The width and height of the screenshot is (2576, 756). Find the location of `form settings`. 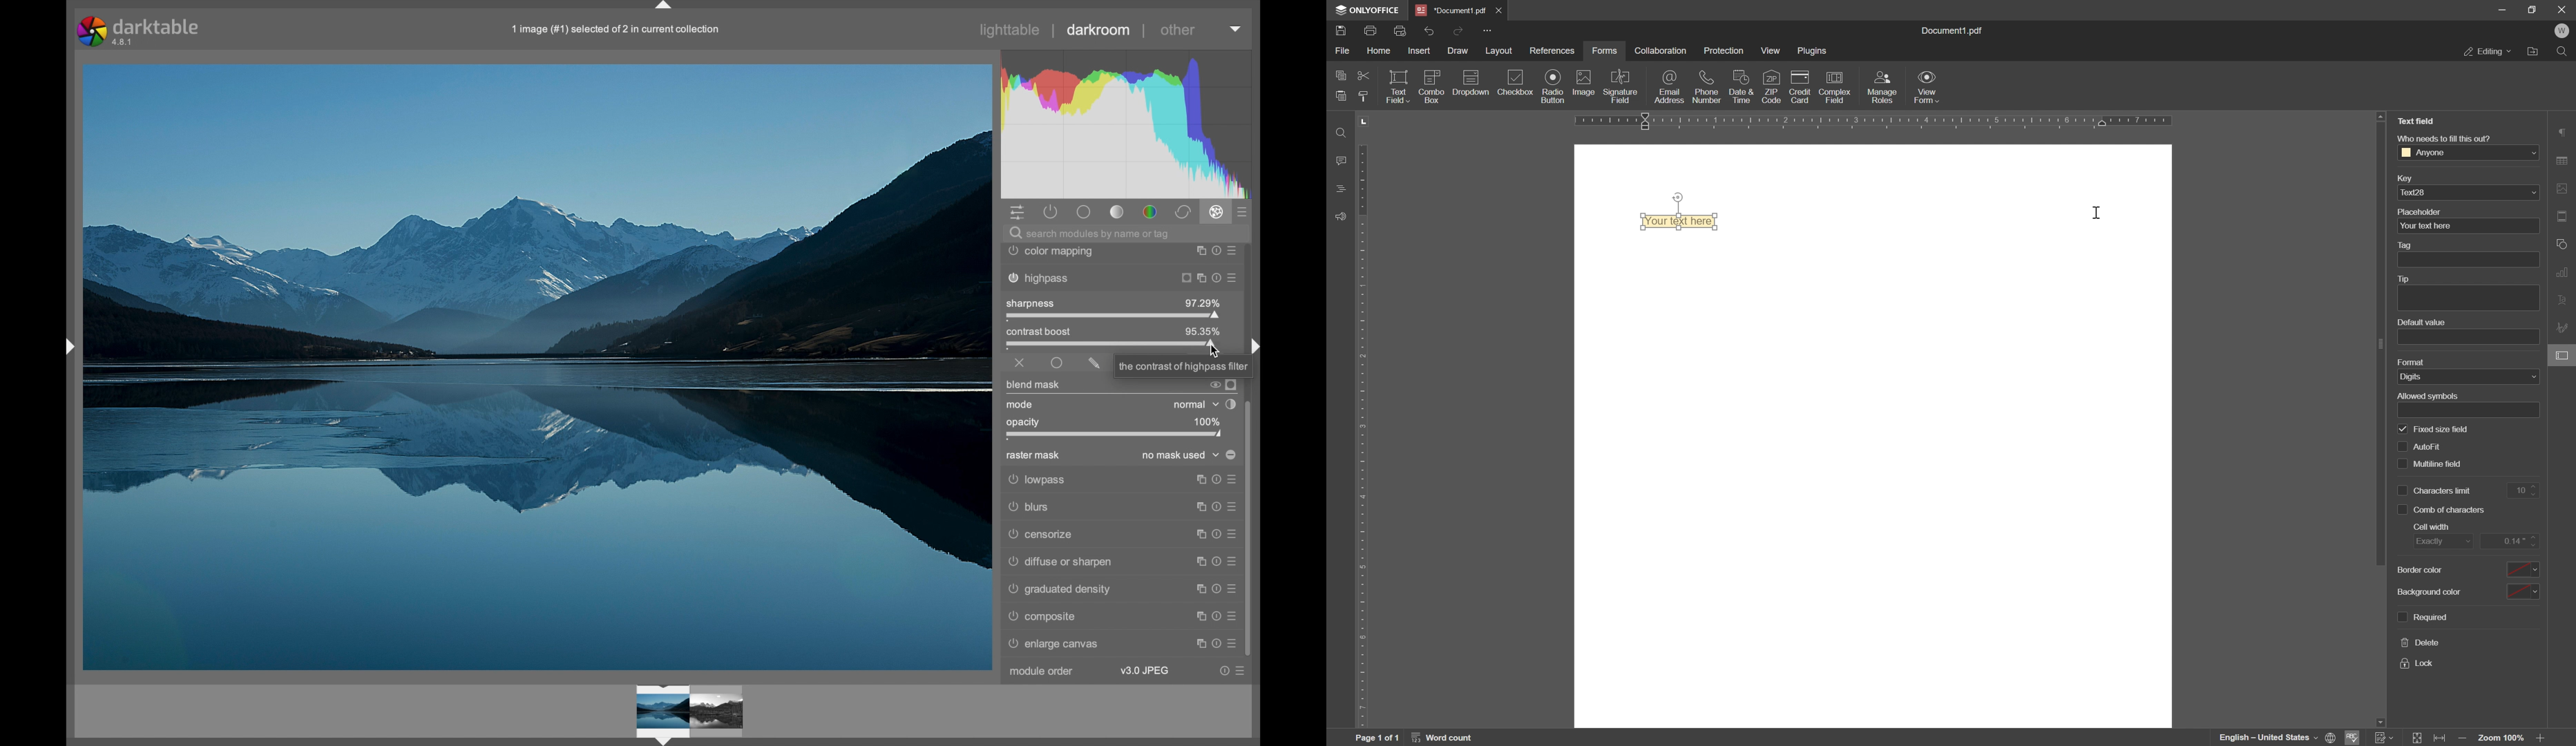

form settings is located at coordinates (2562, 354).